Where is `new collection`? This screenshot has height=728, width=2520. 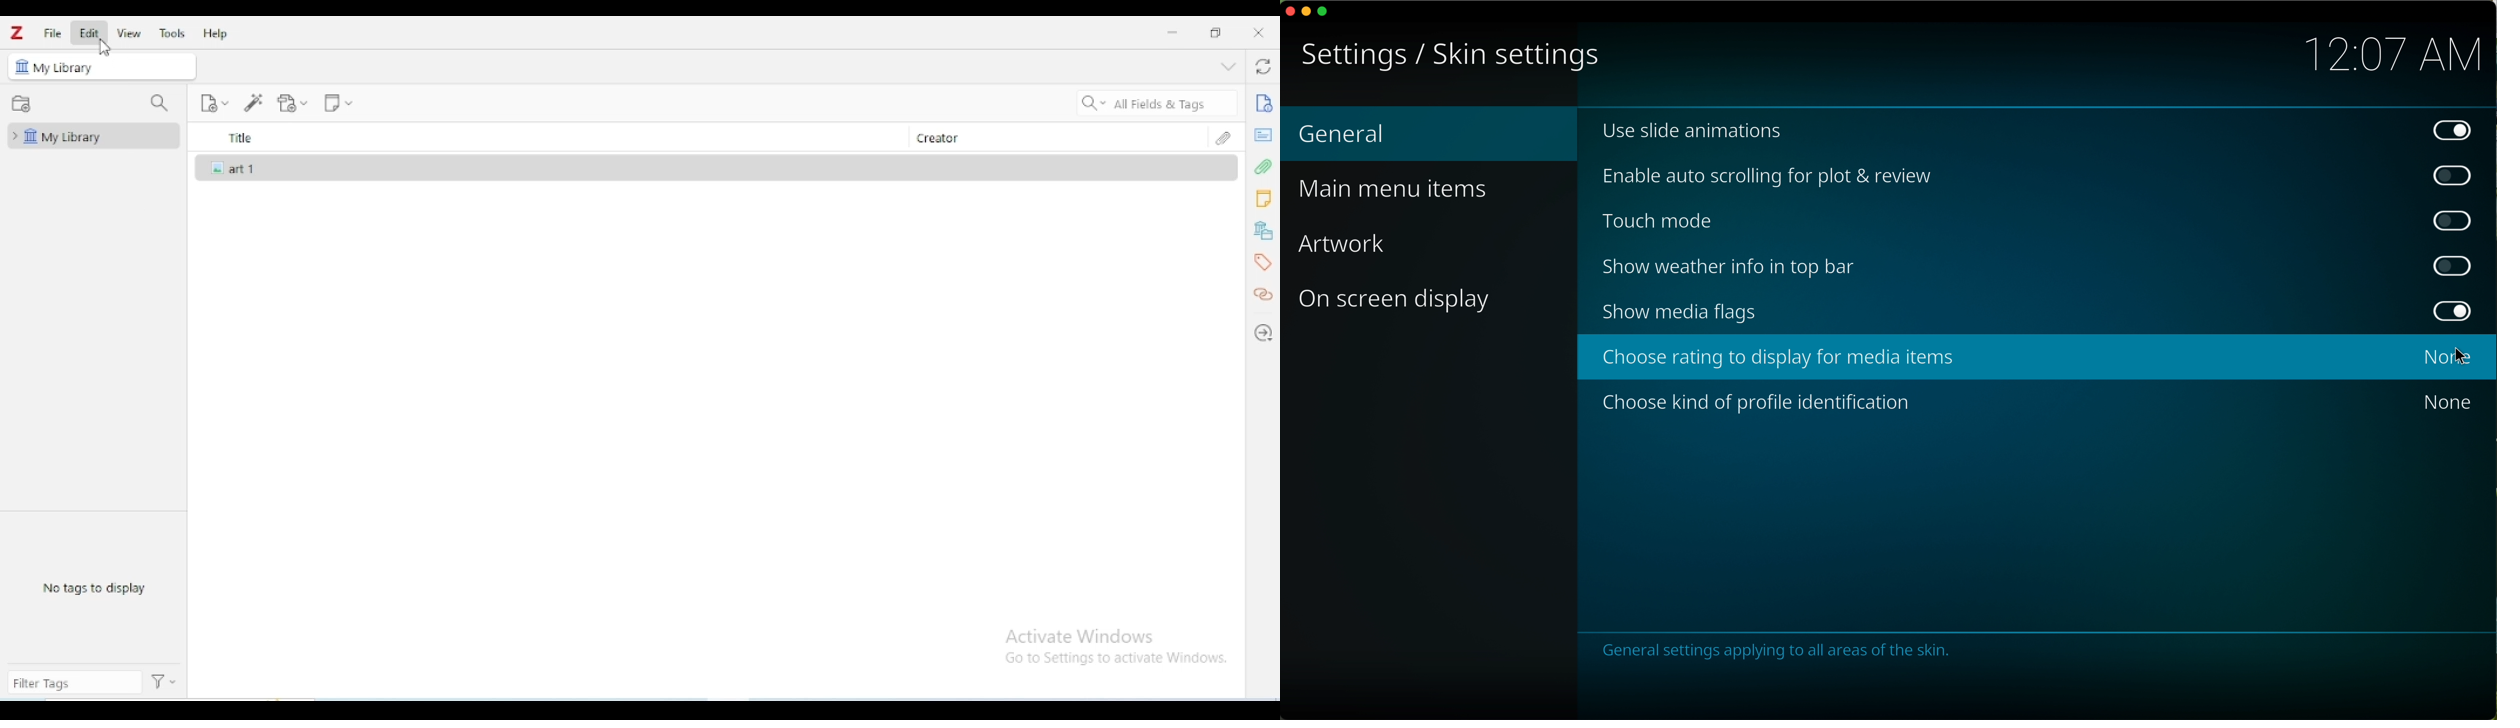 new collection is located at coordinates (21, 104).